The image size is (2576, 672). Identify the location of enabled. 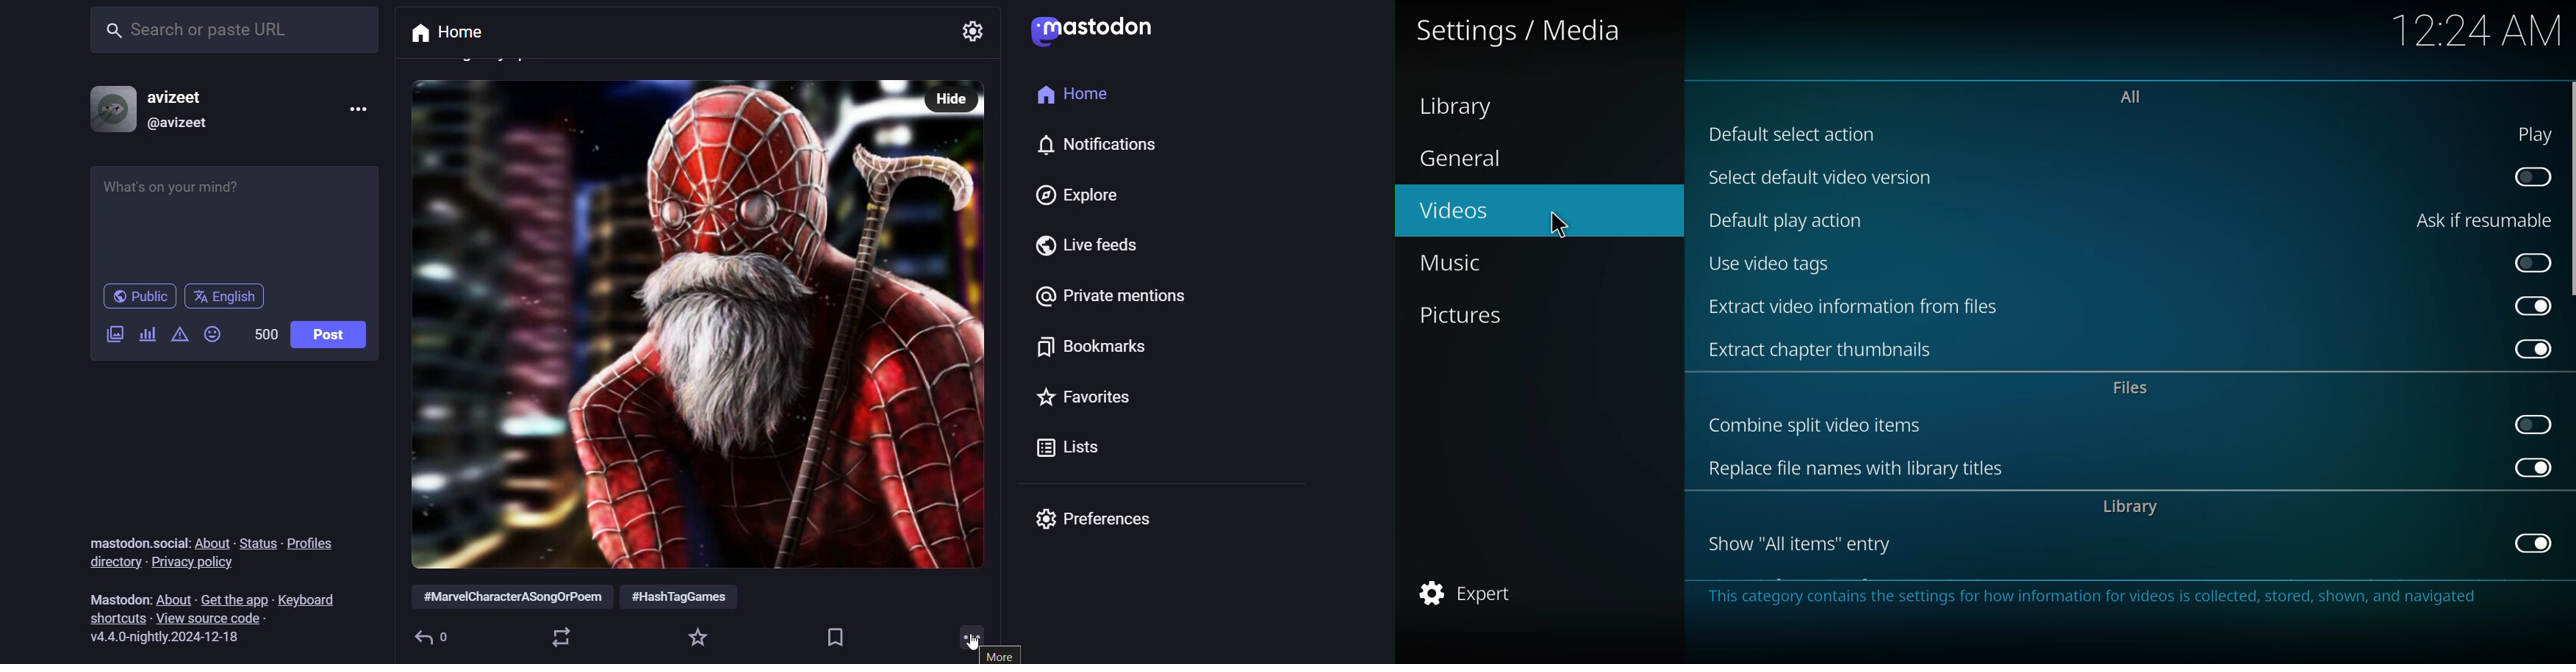
(2533, 543).